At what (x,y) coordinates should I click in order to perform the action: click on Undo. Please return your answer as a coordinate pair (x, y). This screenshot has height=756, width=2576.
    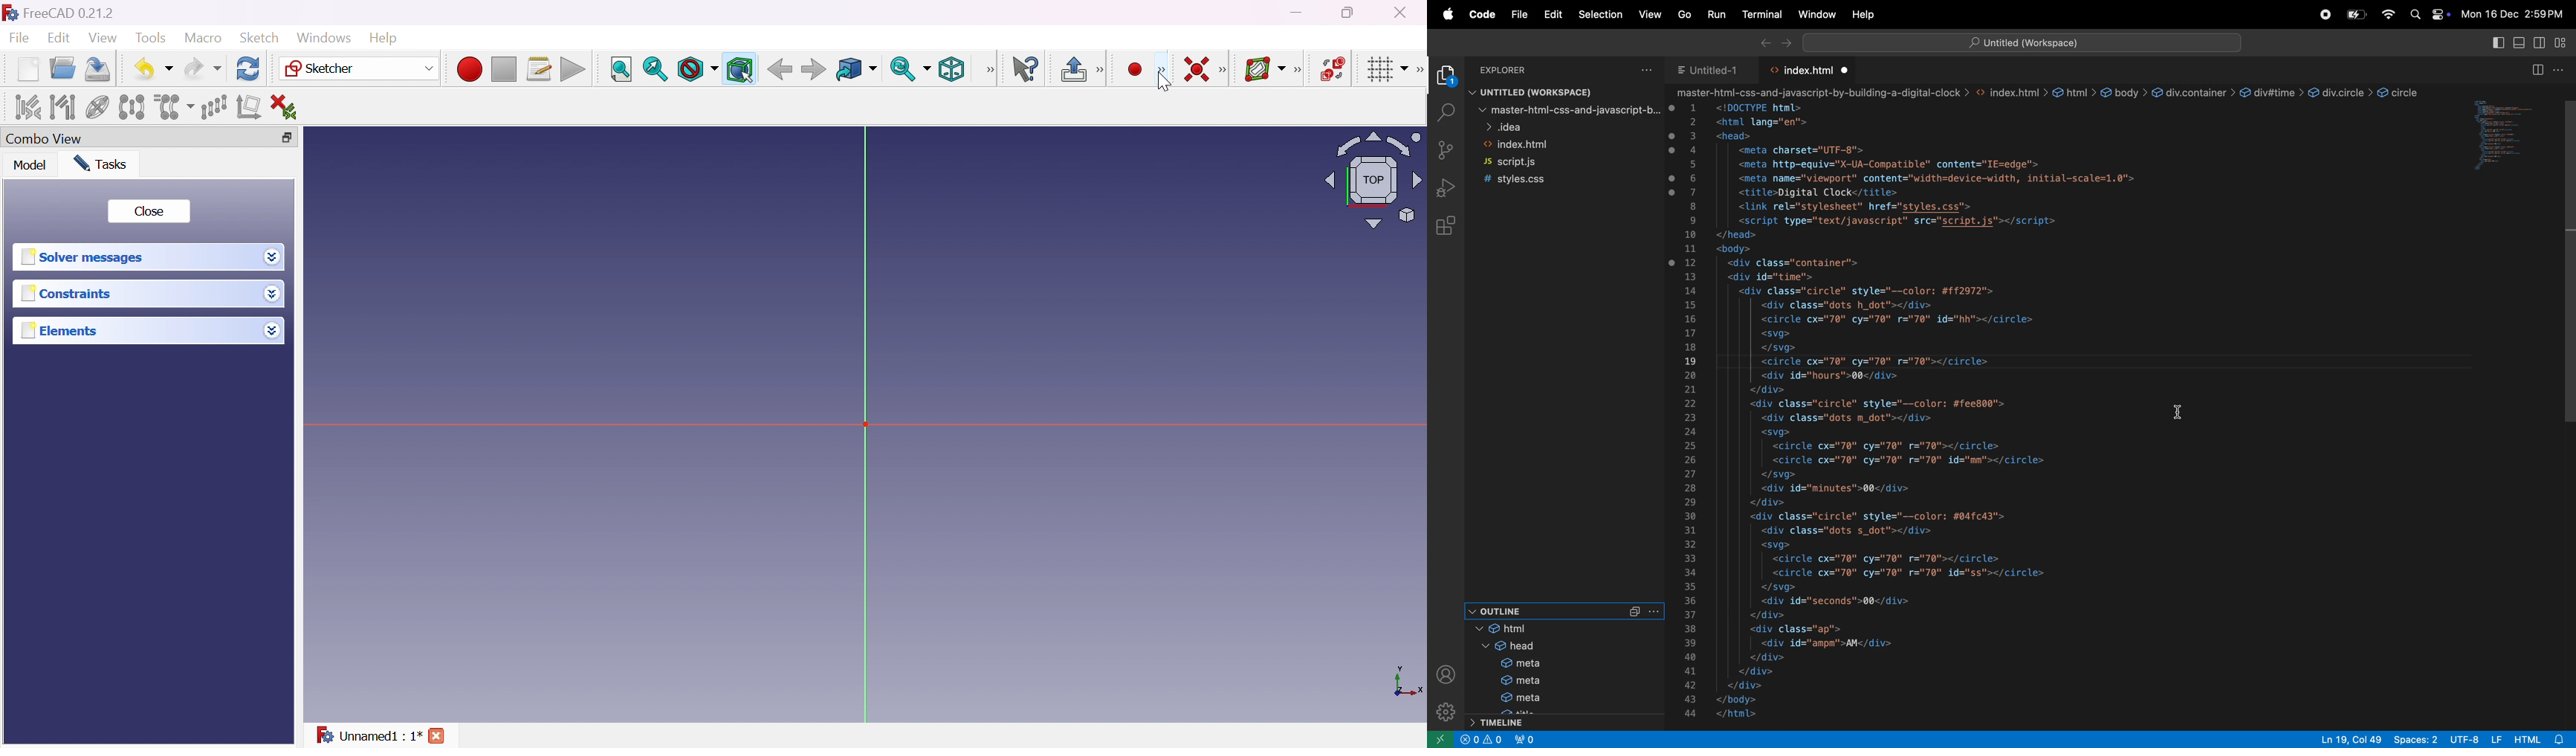
    Looking at the image, I should click on (154, 68).